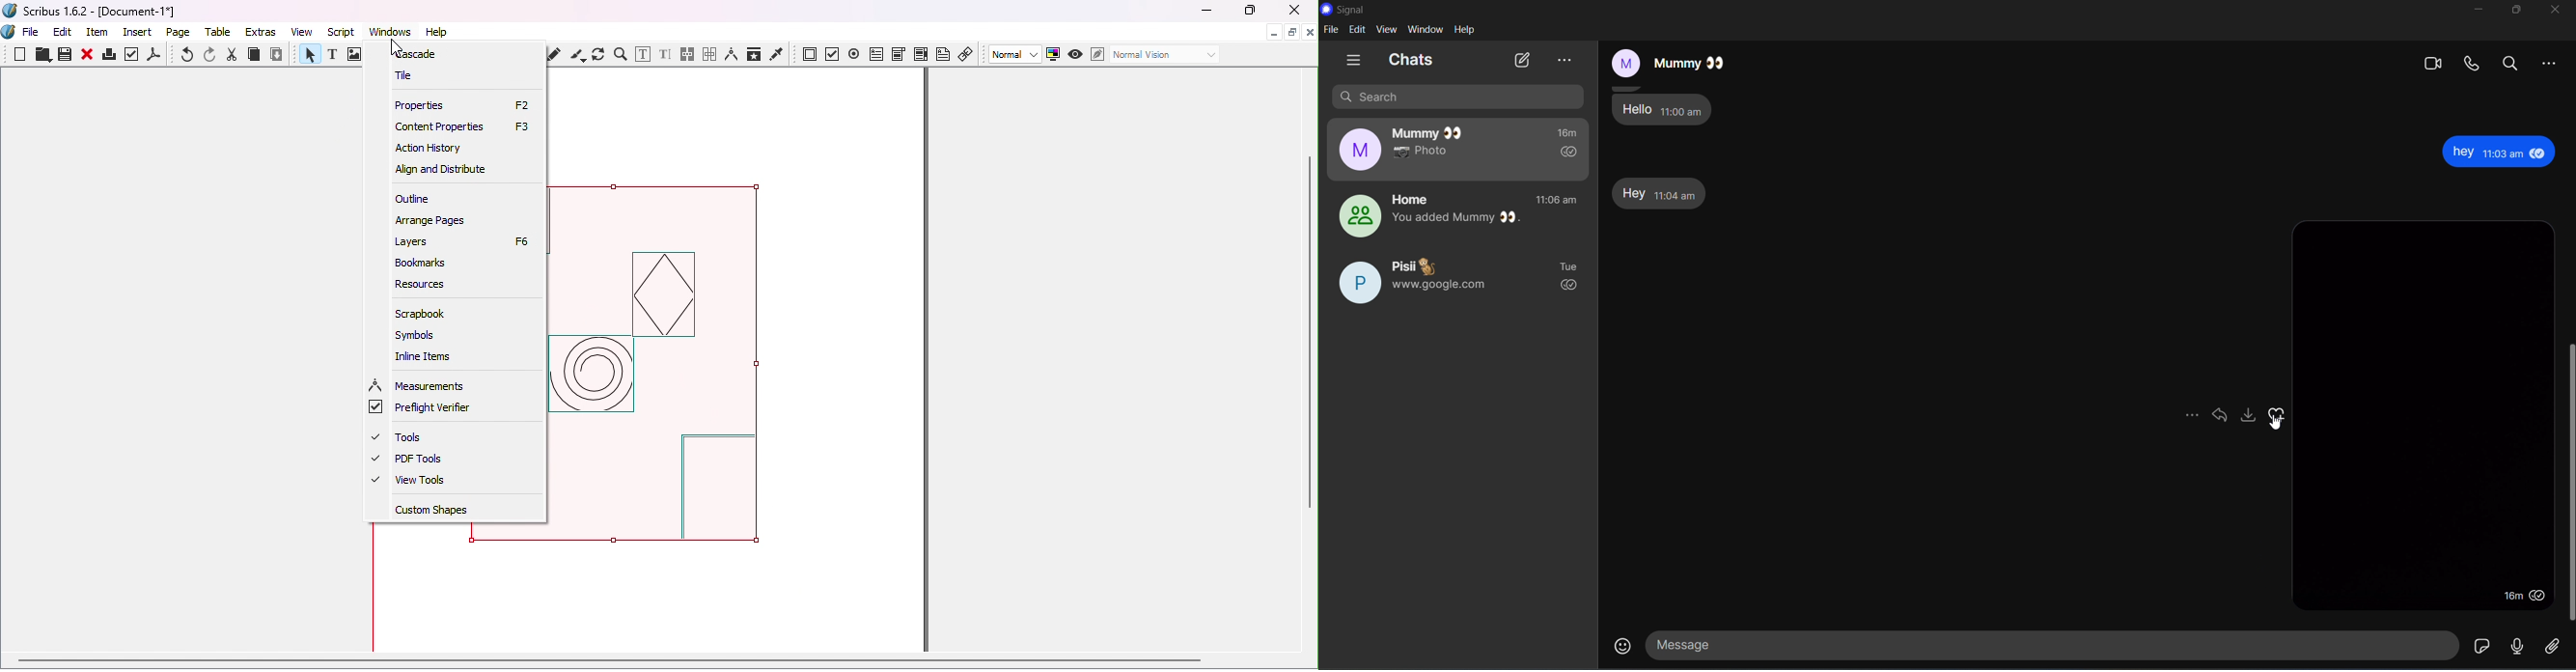 The height and width of the screenshot is (672, 2576). Describe the element at coordinates (2434, 63) in the screenshot. I see `video calls` at that location.